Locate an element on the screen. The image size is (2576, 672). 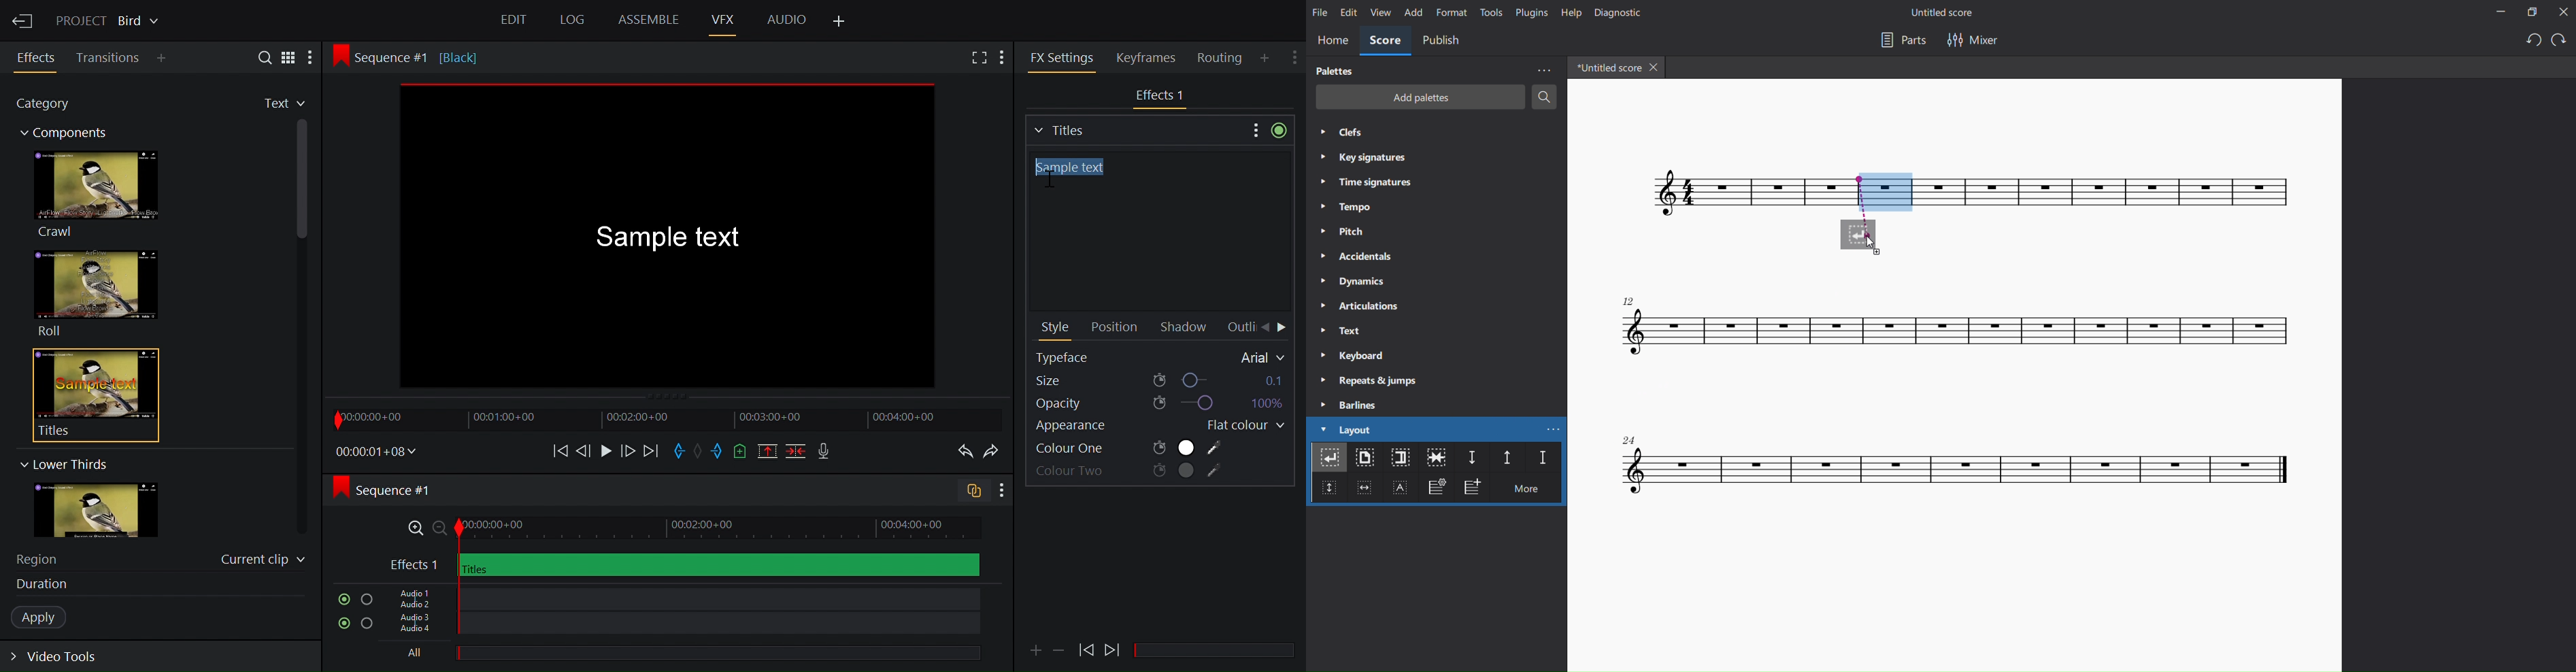
format is located at coordinates (1452, 13).